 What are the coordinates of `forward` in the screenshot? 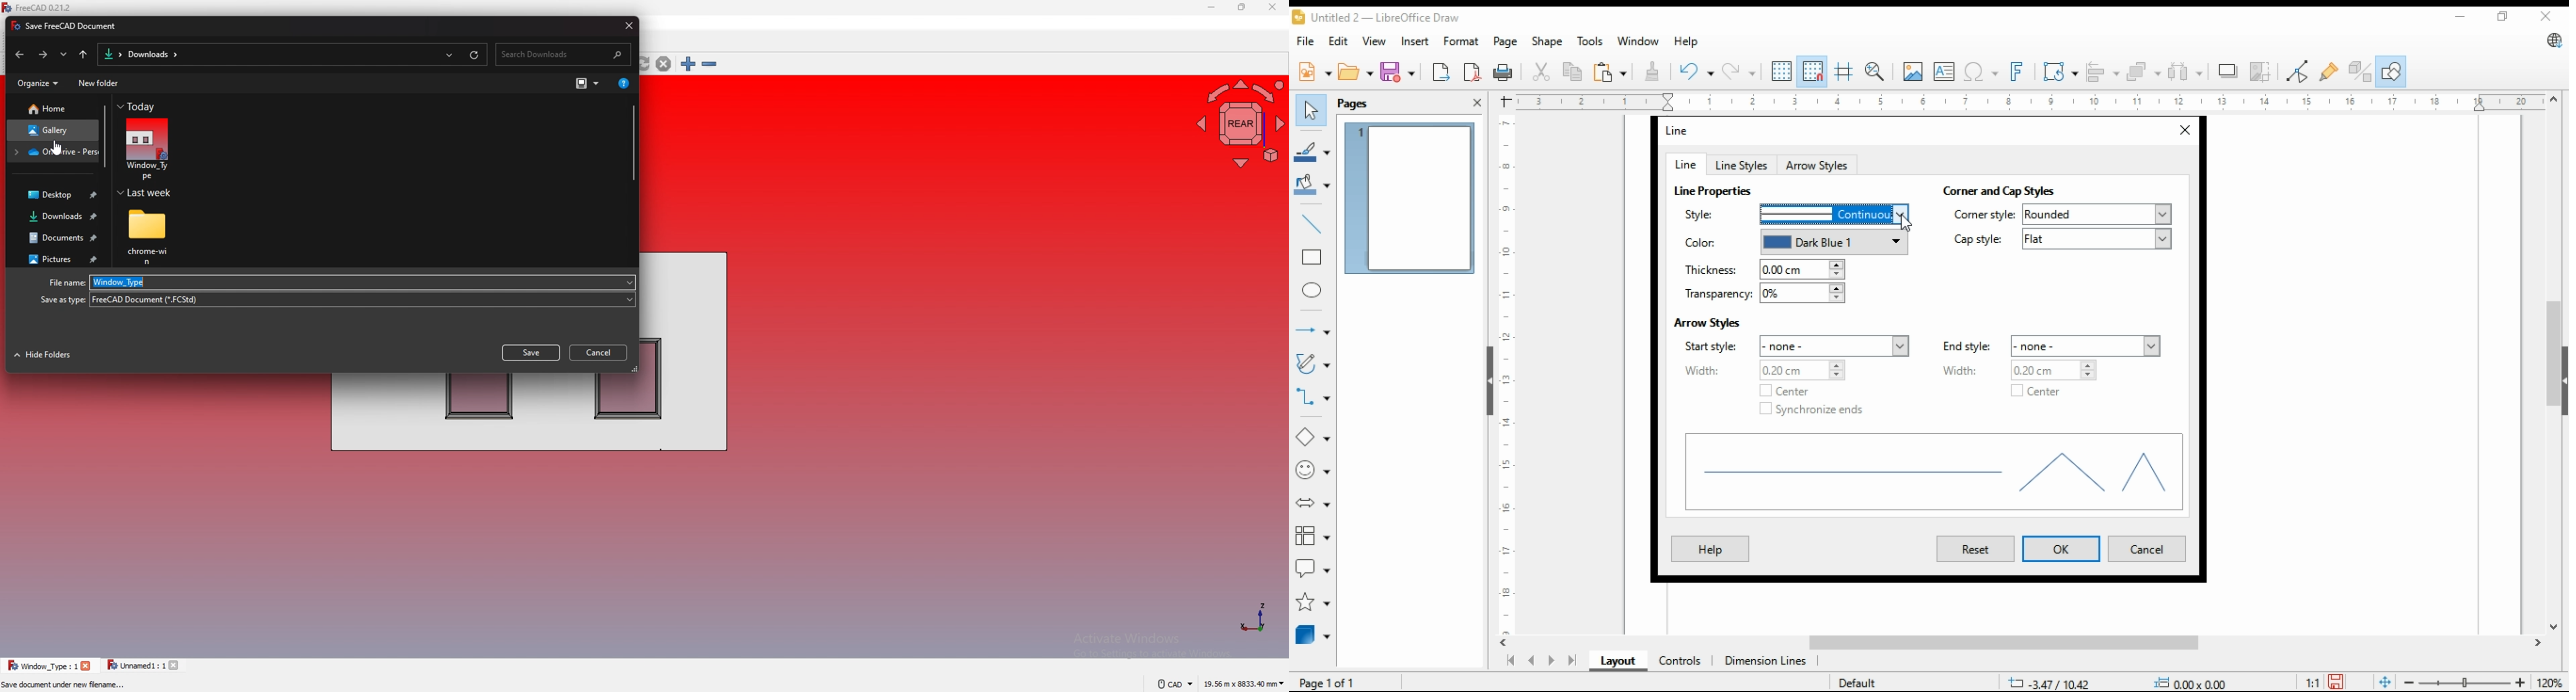 It's located at (42, 55).